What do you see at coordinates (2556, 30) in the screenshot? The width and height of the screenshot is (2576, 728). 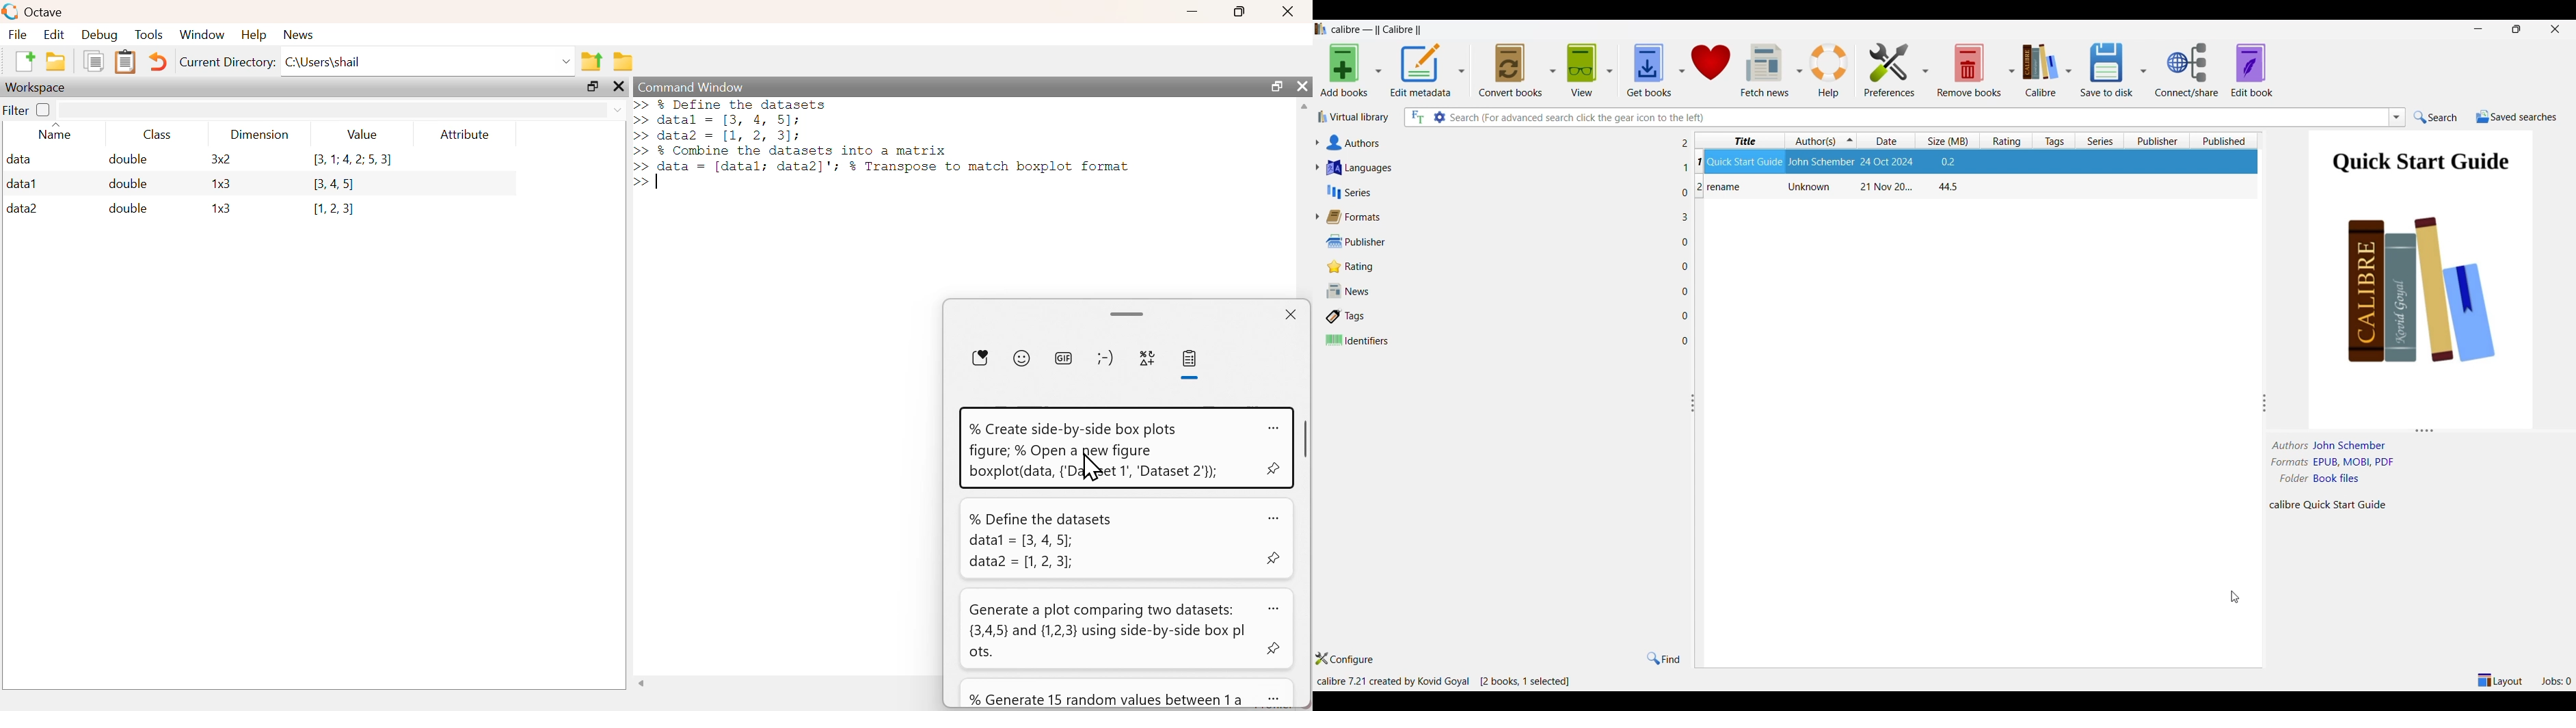 I see `Close interface` at bounding box center [2556, 30].